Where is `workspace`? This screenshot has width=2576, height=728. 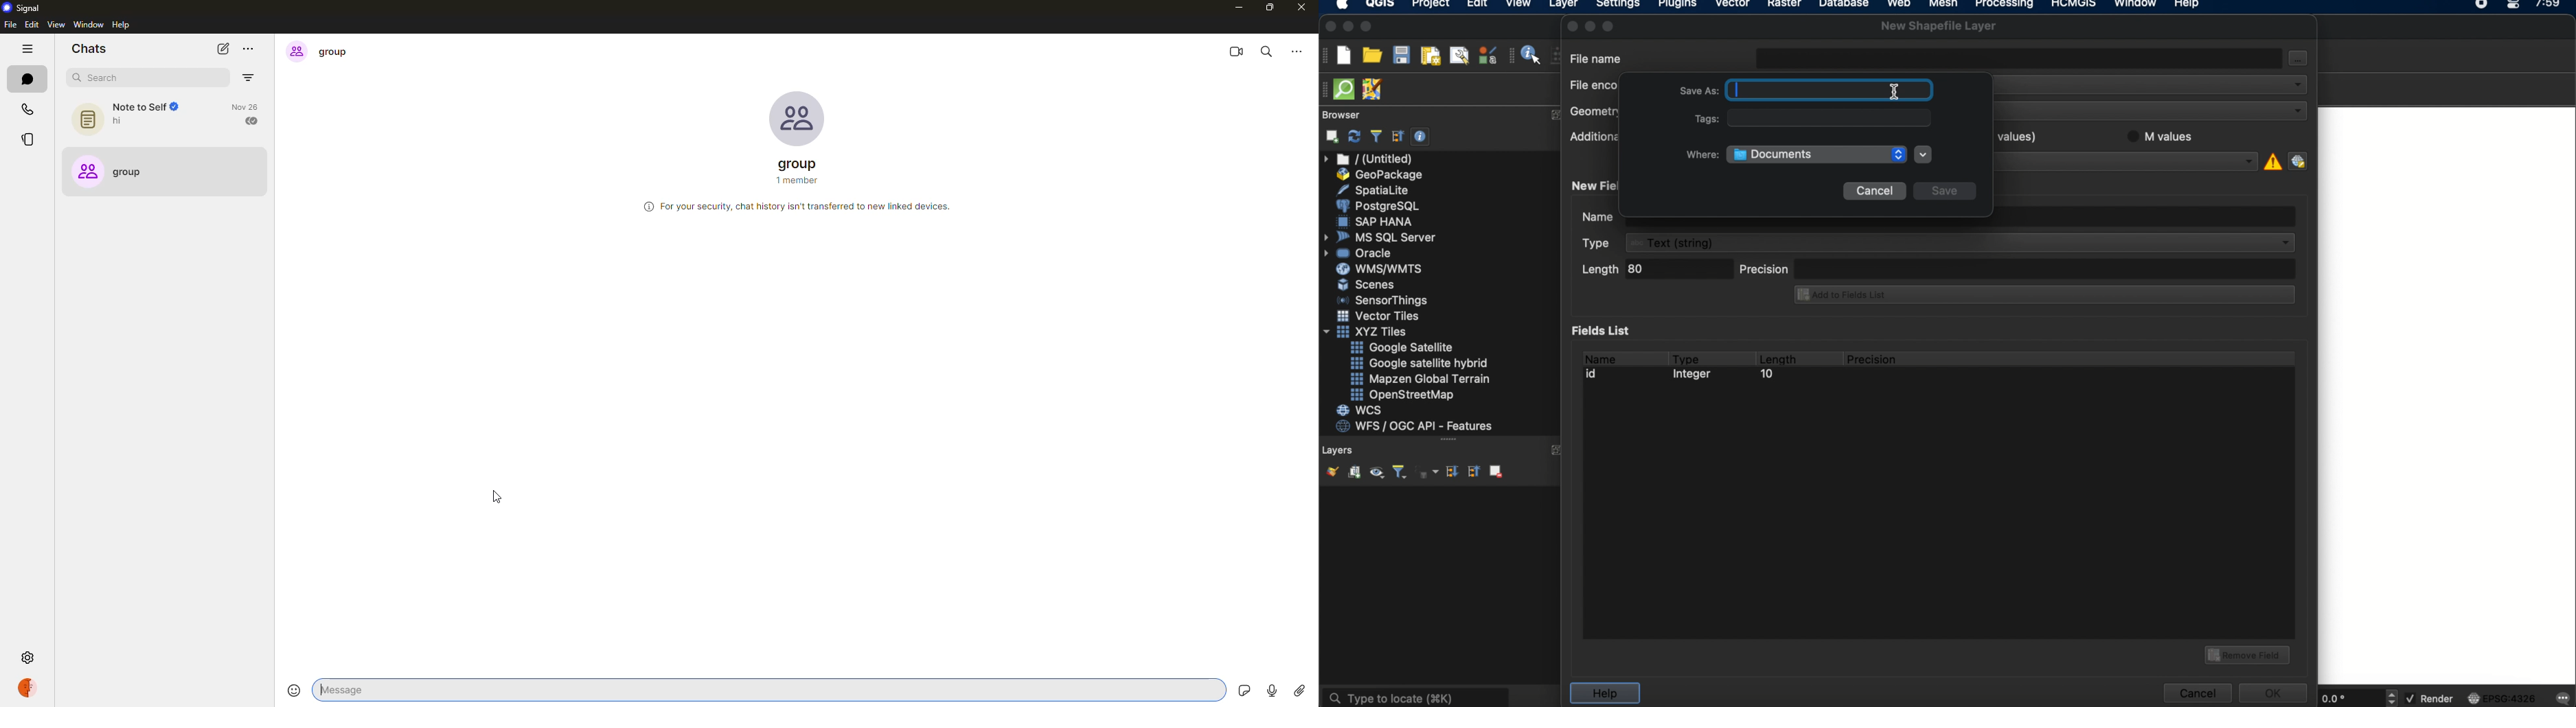
workspace is located at coordinates (2447, 395).